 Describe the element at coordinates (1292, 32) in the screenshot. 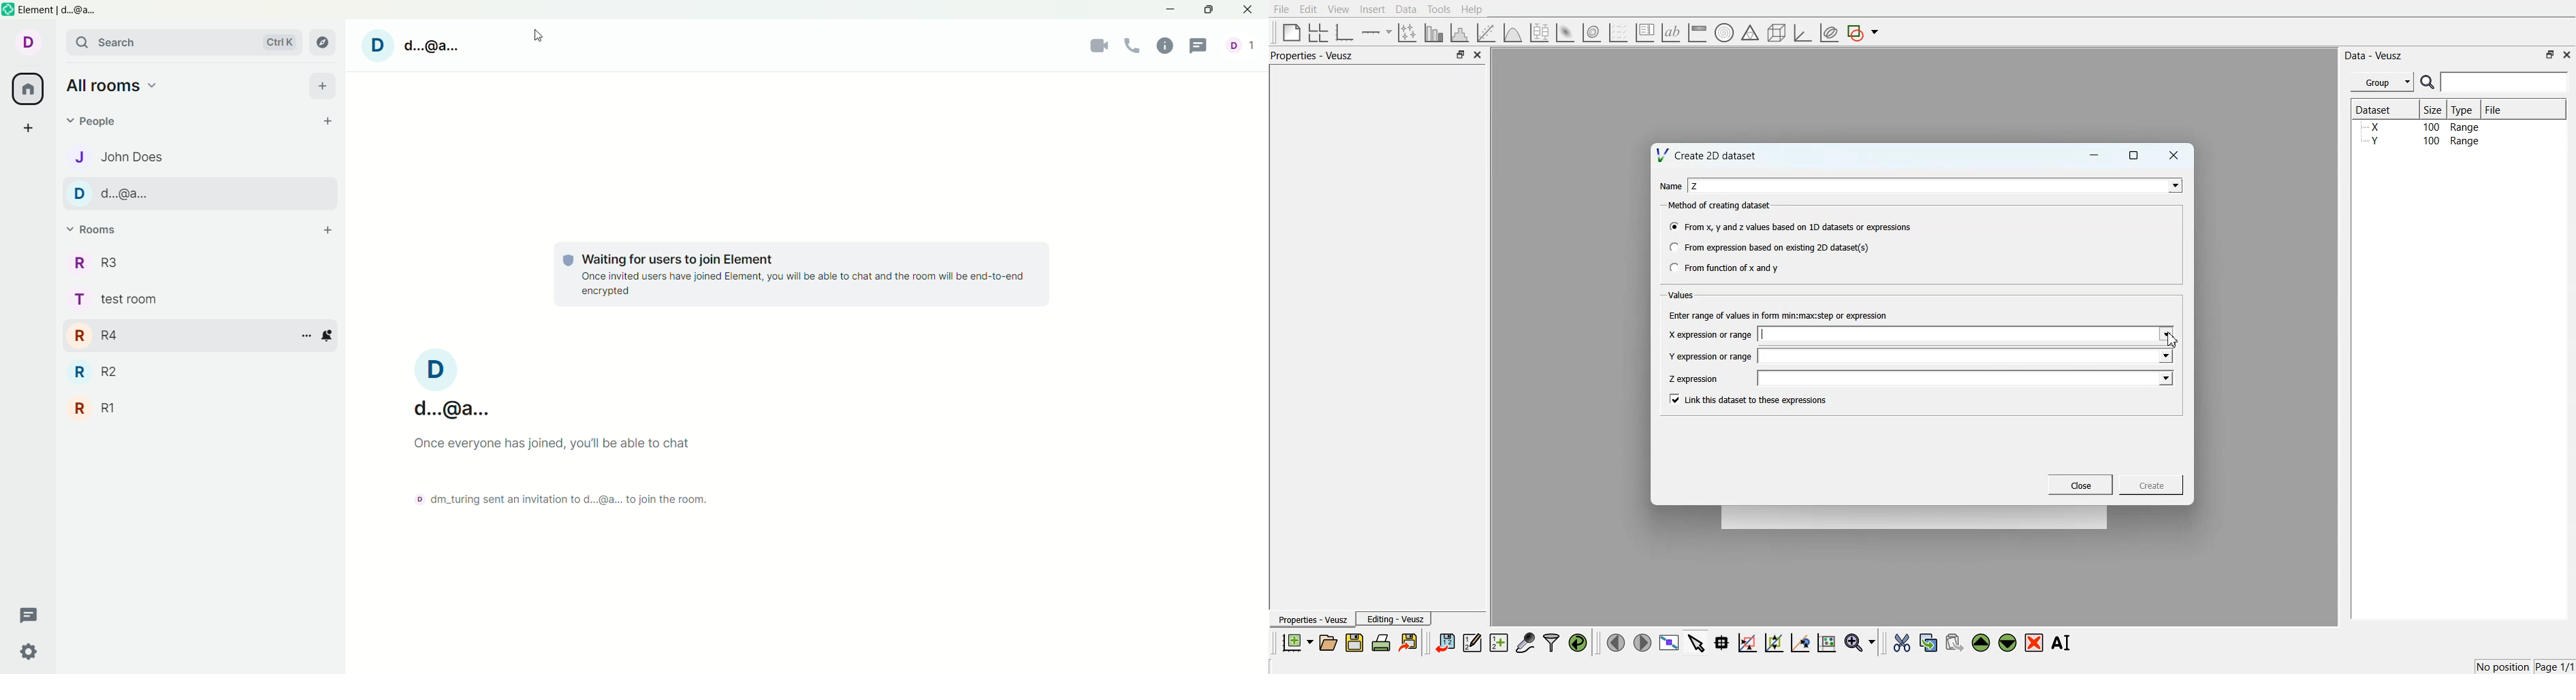

I see `Blank page` at that location.